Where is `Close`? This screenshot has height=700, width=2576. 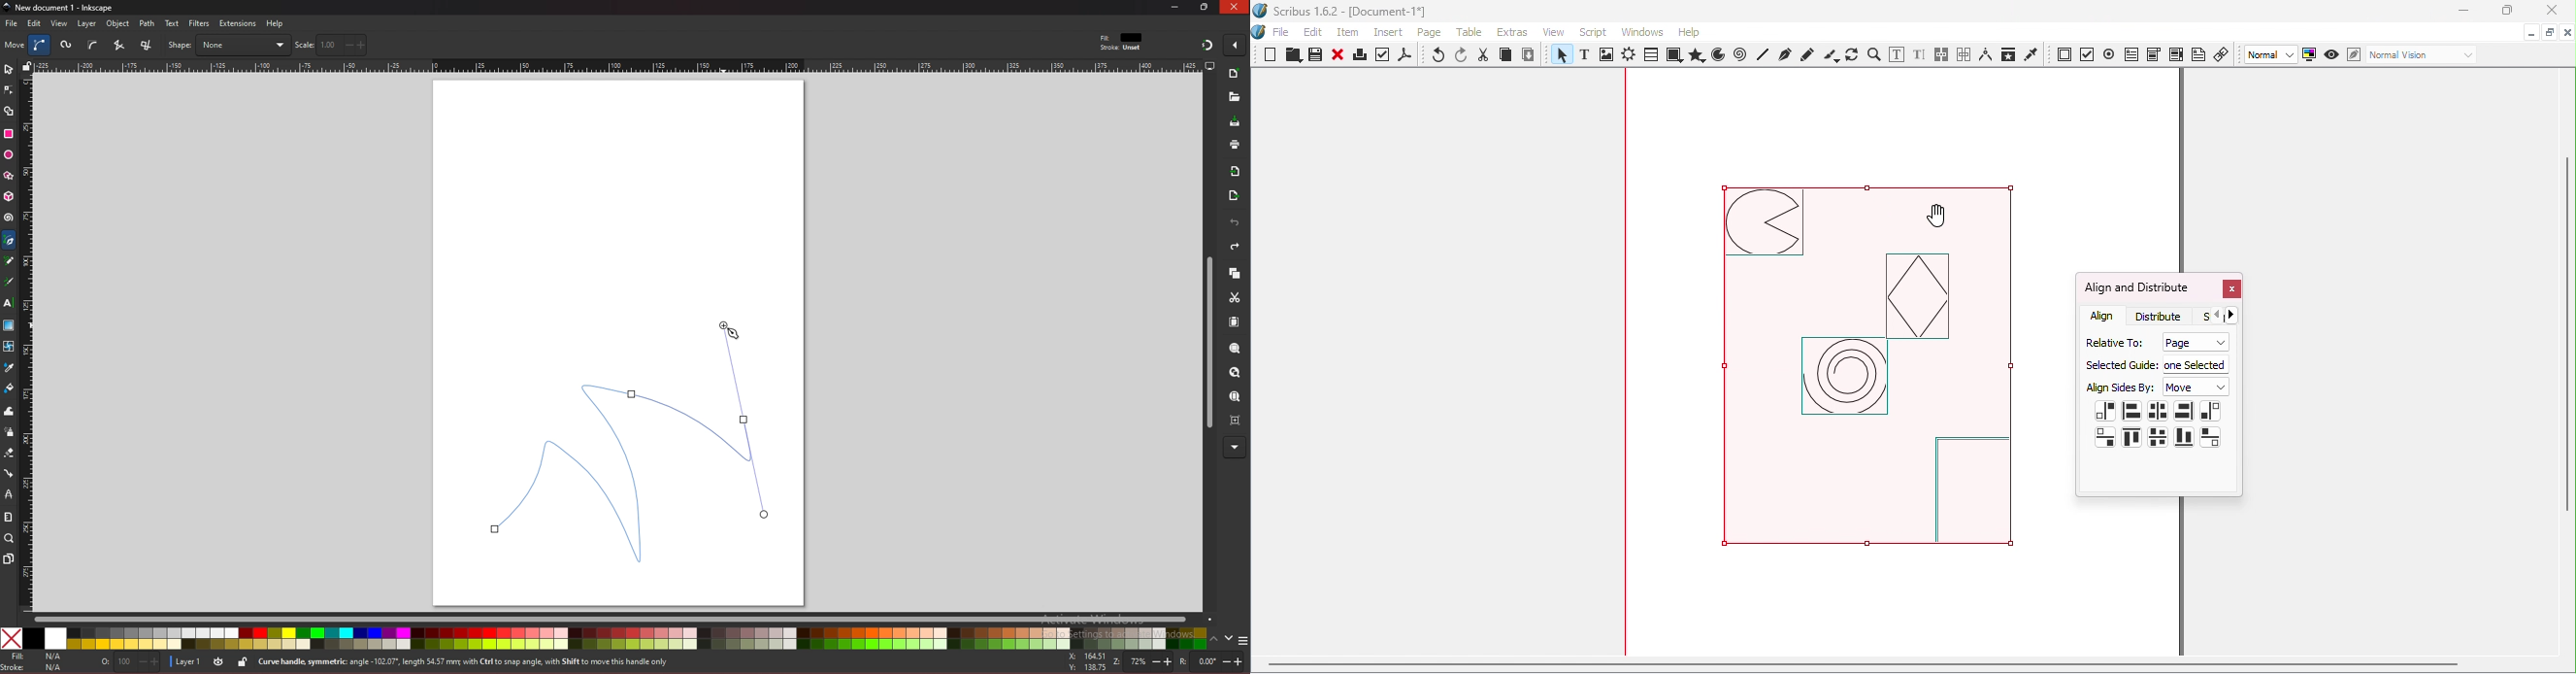
Close is located at coordinates (2230, 290).